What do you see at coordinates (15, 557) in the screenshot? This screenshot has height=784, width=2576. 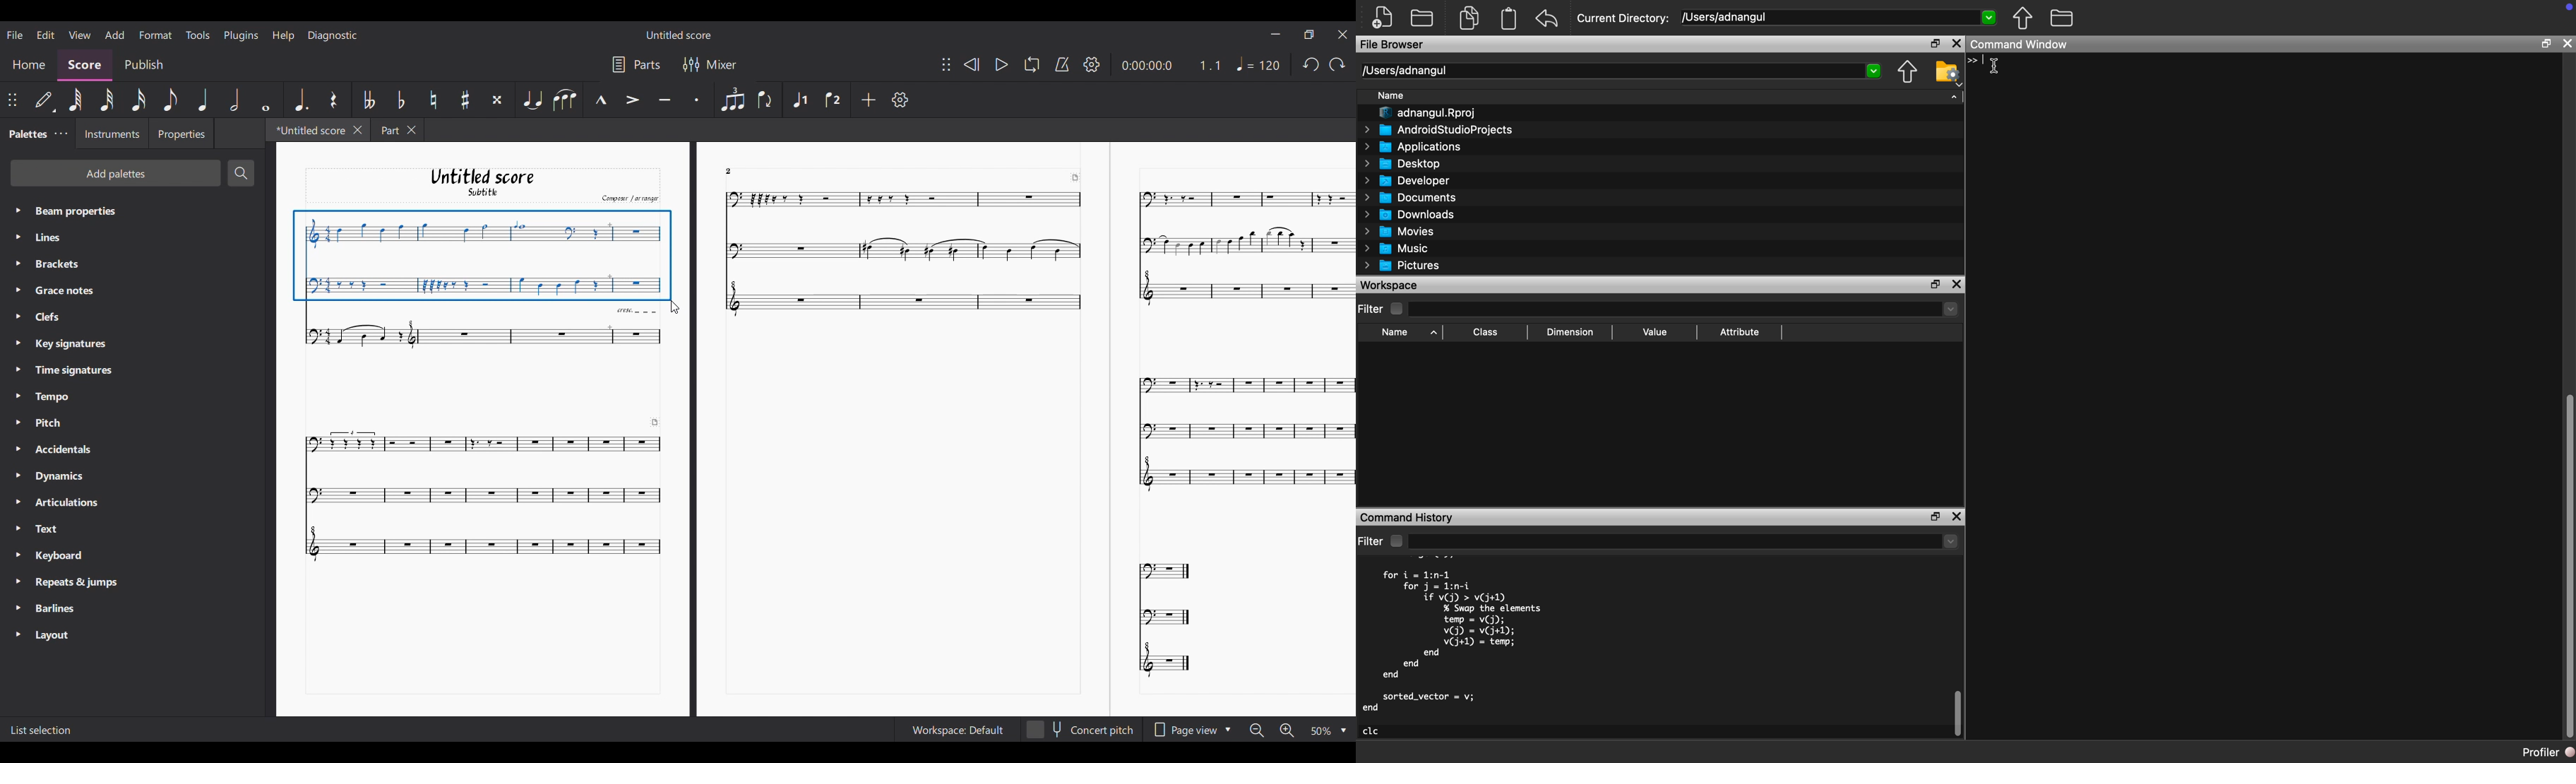 I see `` at bounding box center [15, 557].